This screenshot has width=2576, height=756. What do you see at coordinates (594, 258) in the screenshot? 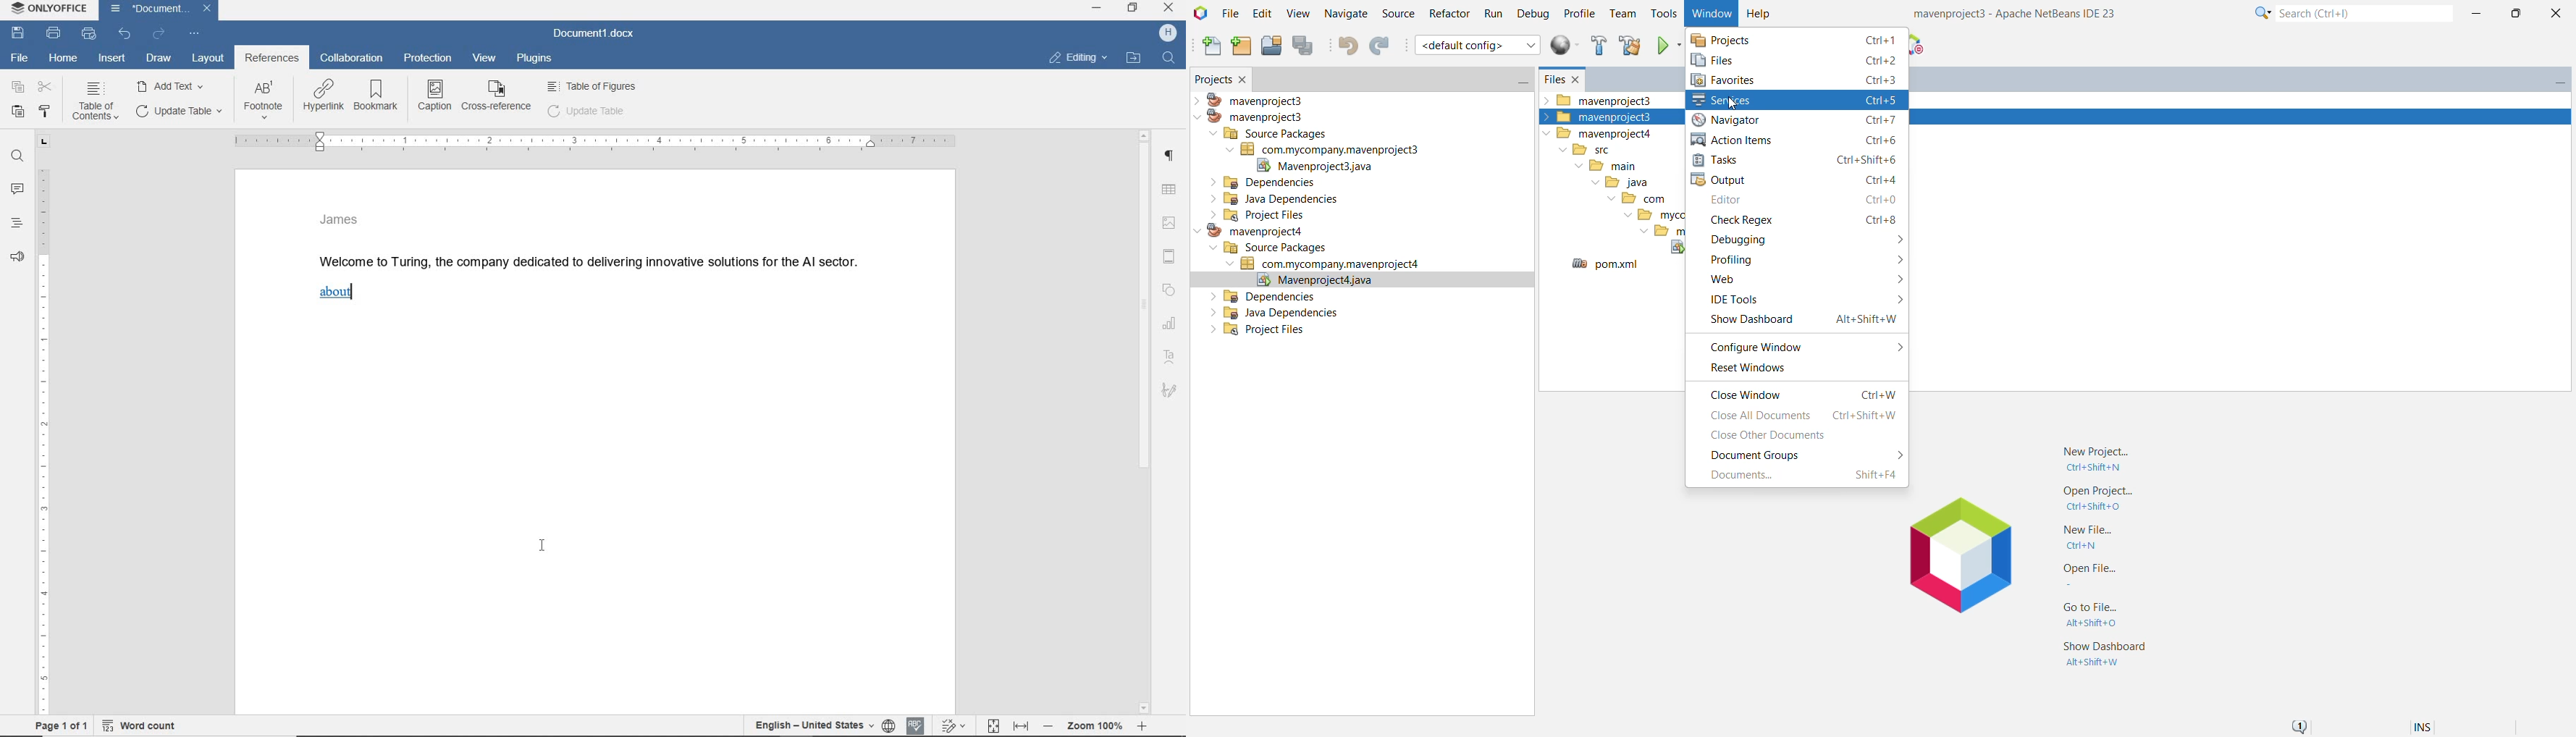
I see `Welcome to Turing, the company dedicated to delivering innovative solutions for the Al sector.` at bounding box center [594, 258].